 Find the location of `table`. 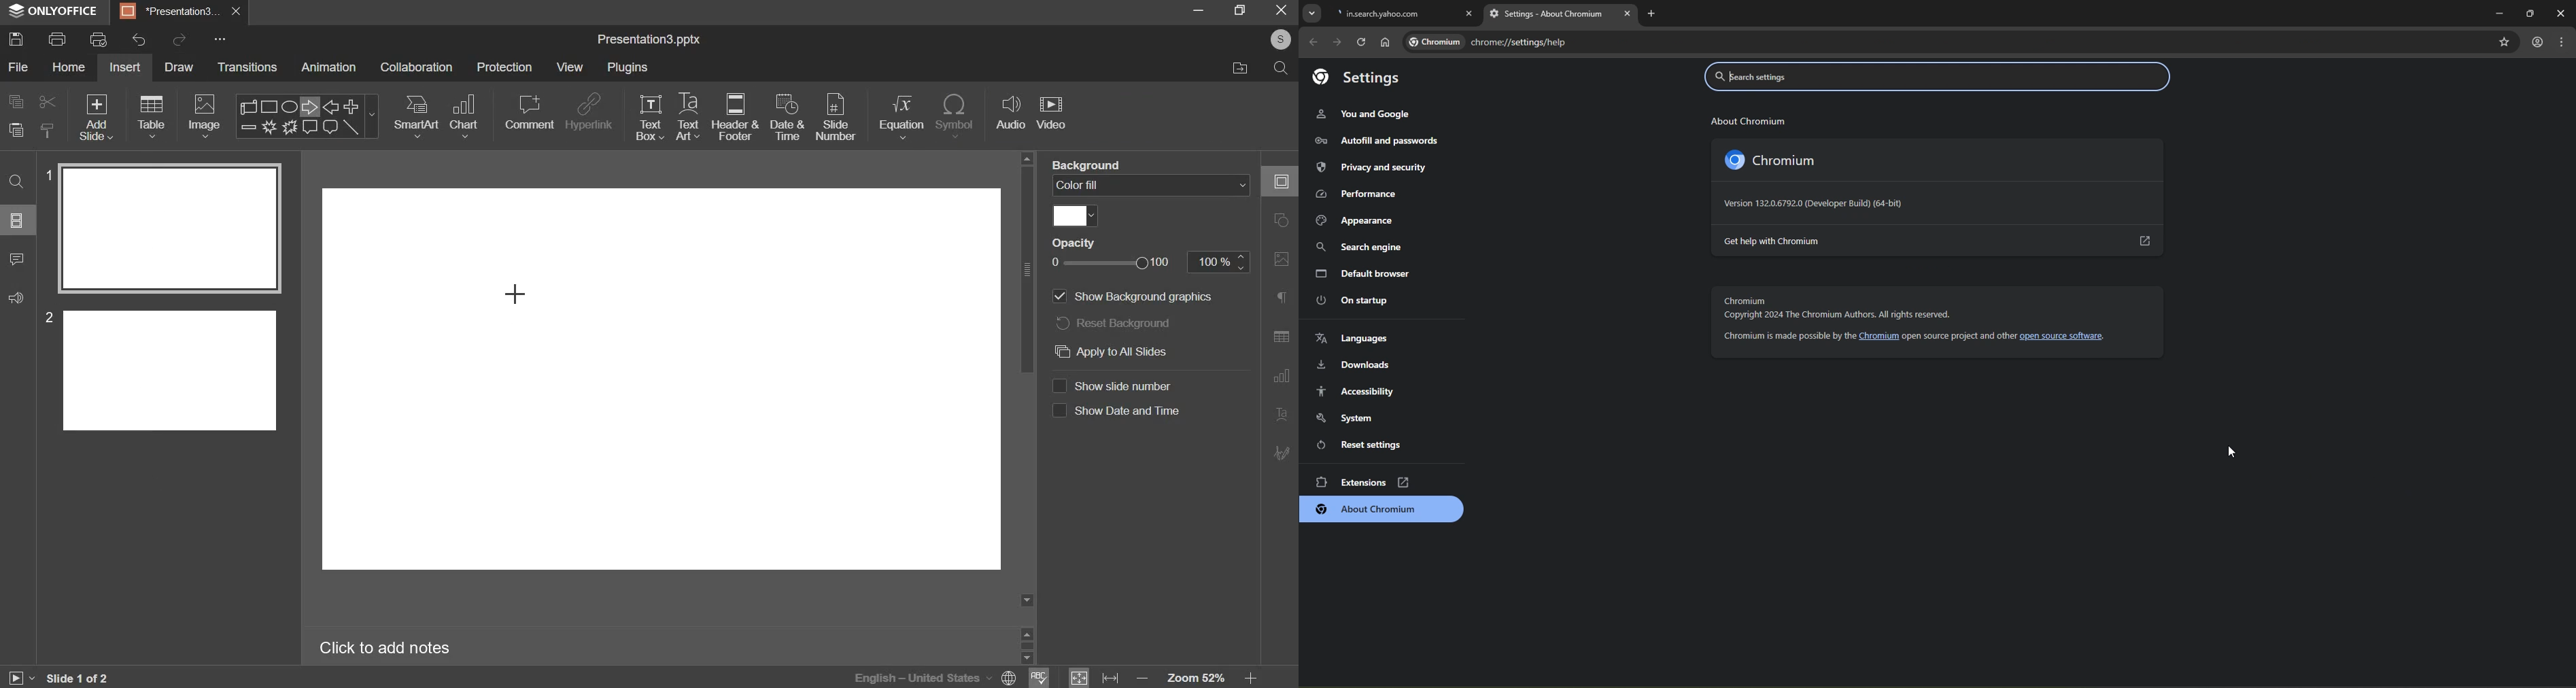

table is located at coordinates (153, 116).